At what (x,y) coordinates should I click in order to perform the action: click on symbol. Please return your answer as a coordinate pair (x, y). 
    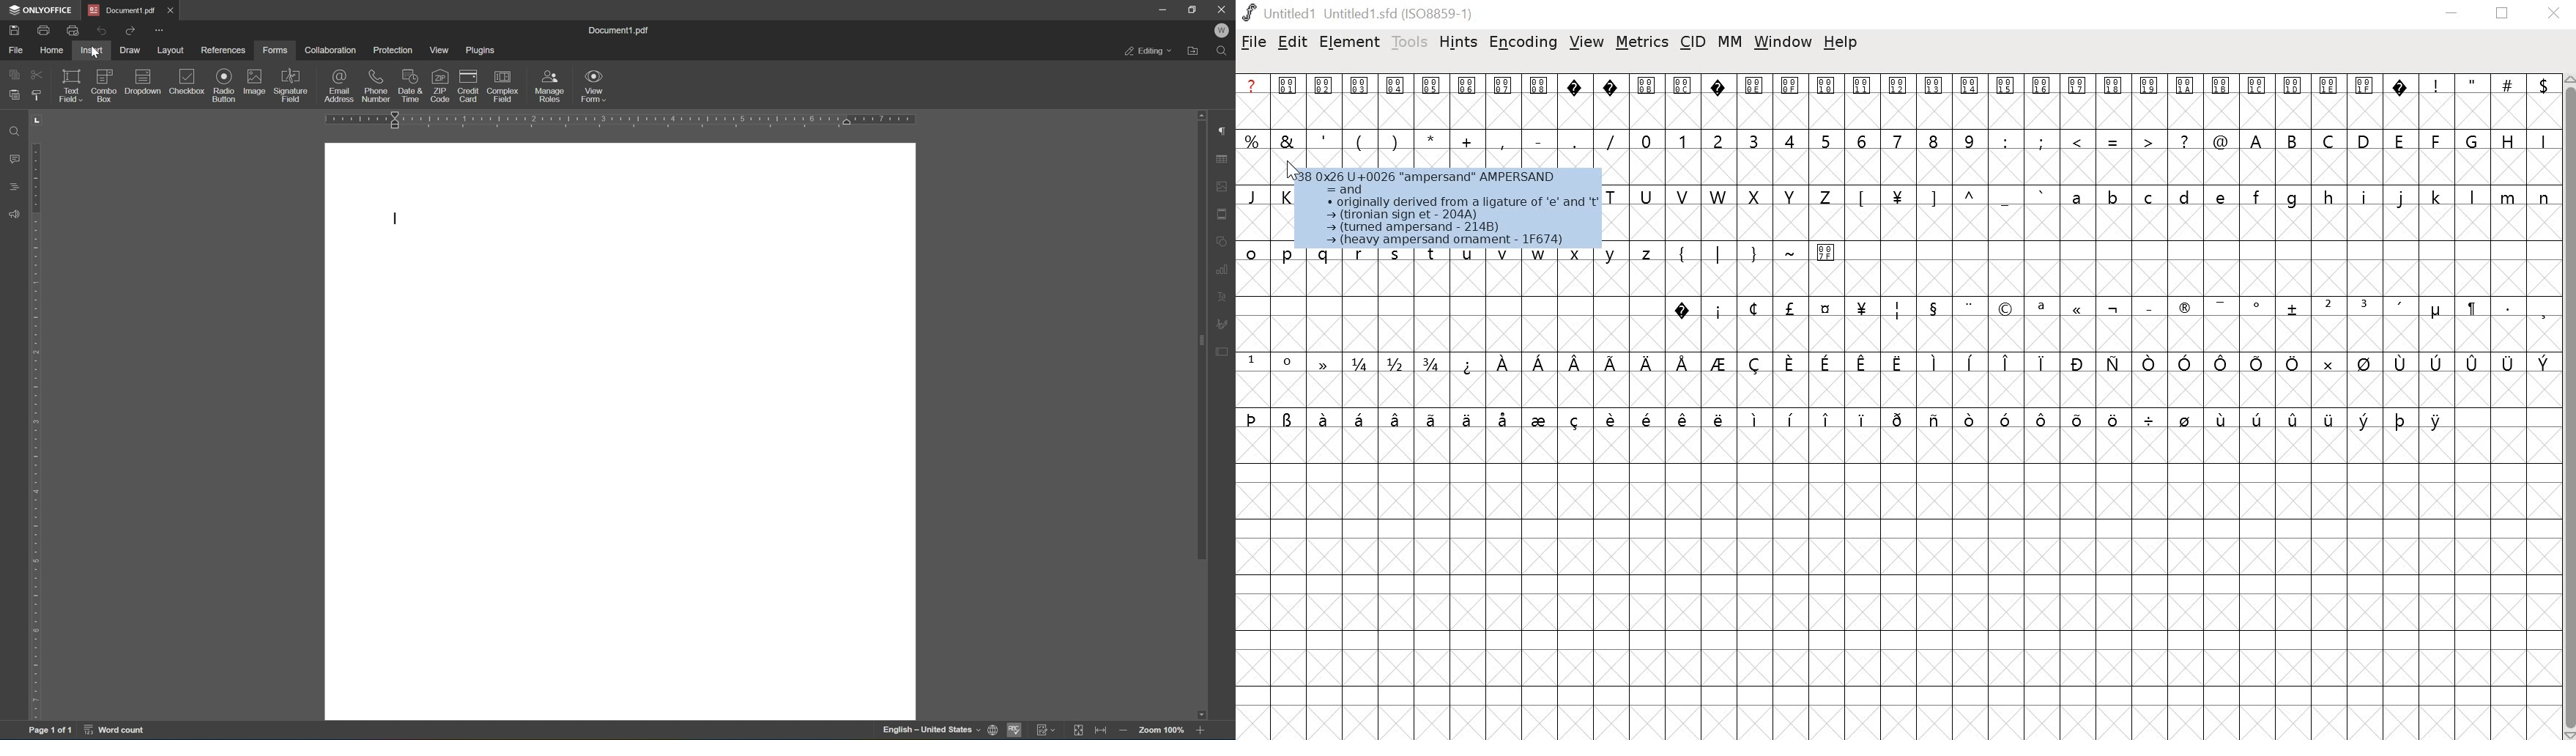
    Looking at the image, I should click on (1362, 418).